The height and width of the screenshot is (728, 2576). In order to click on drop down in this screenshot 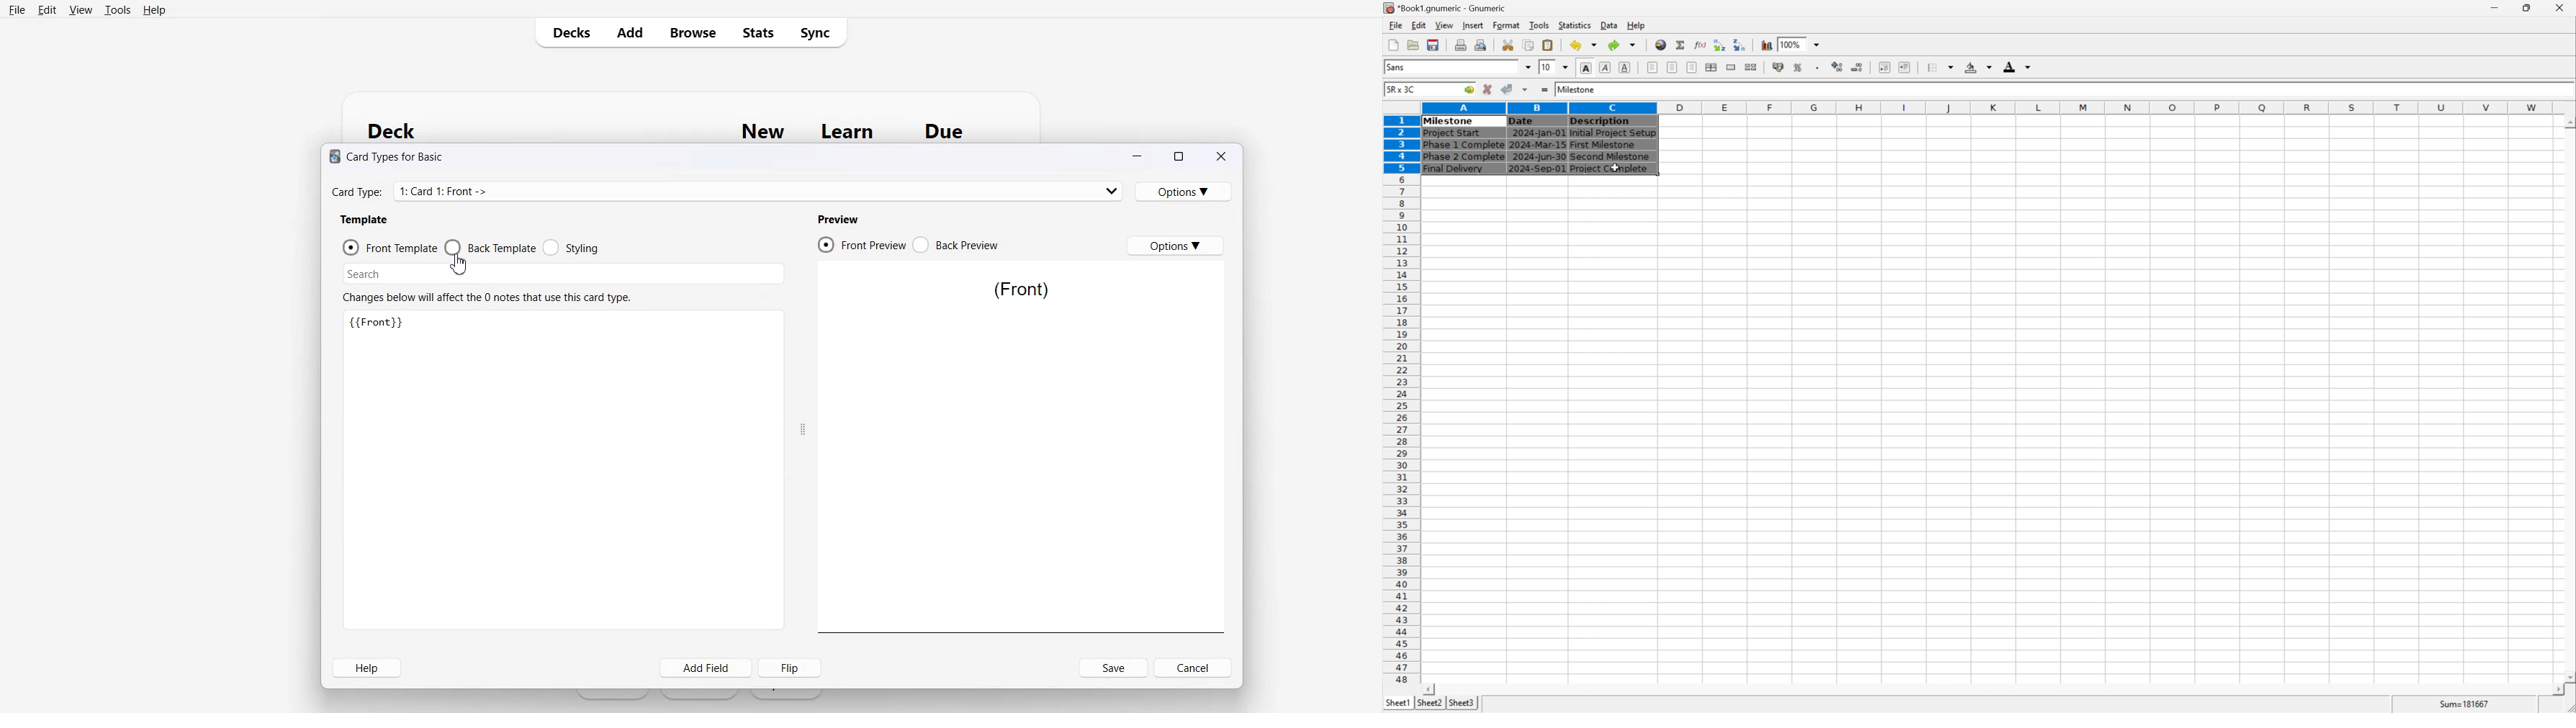, I will do `click(1567, 66)`.